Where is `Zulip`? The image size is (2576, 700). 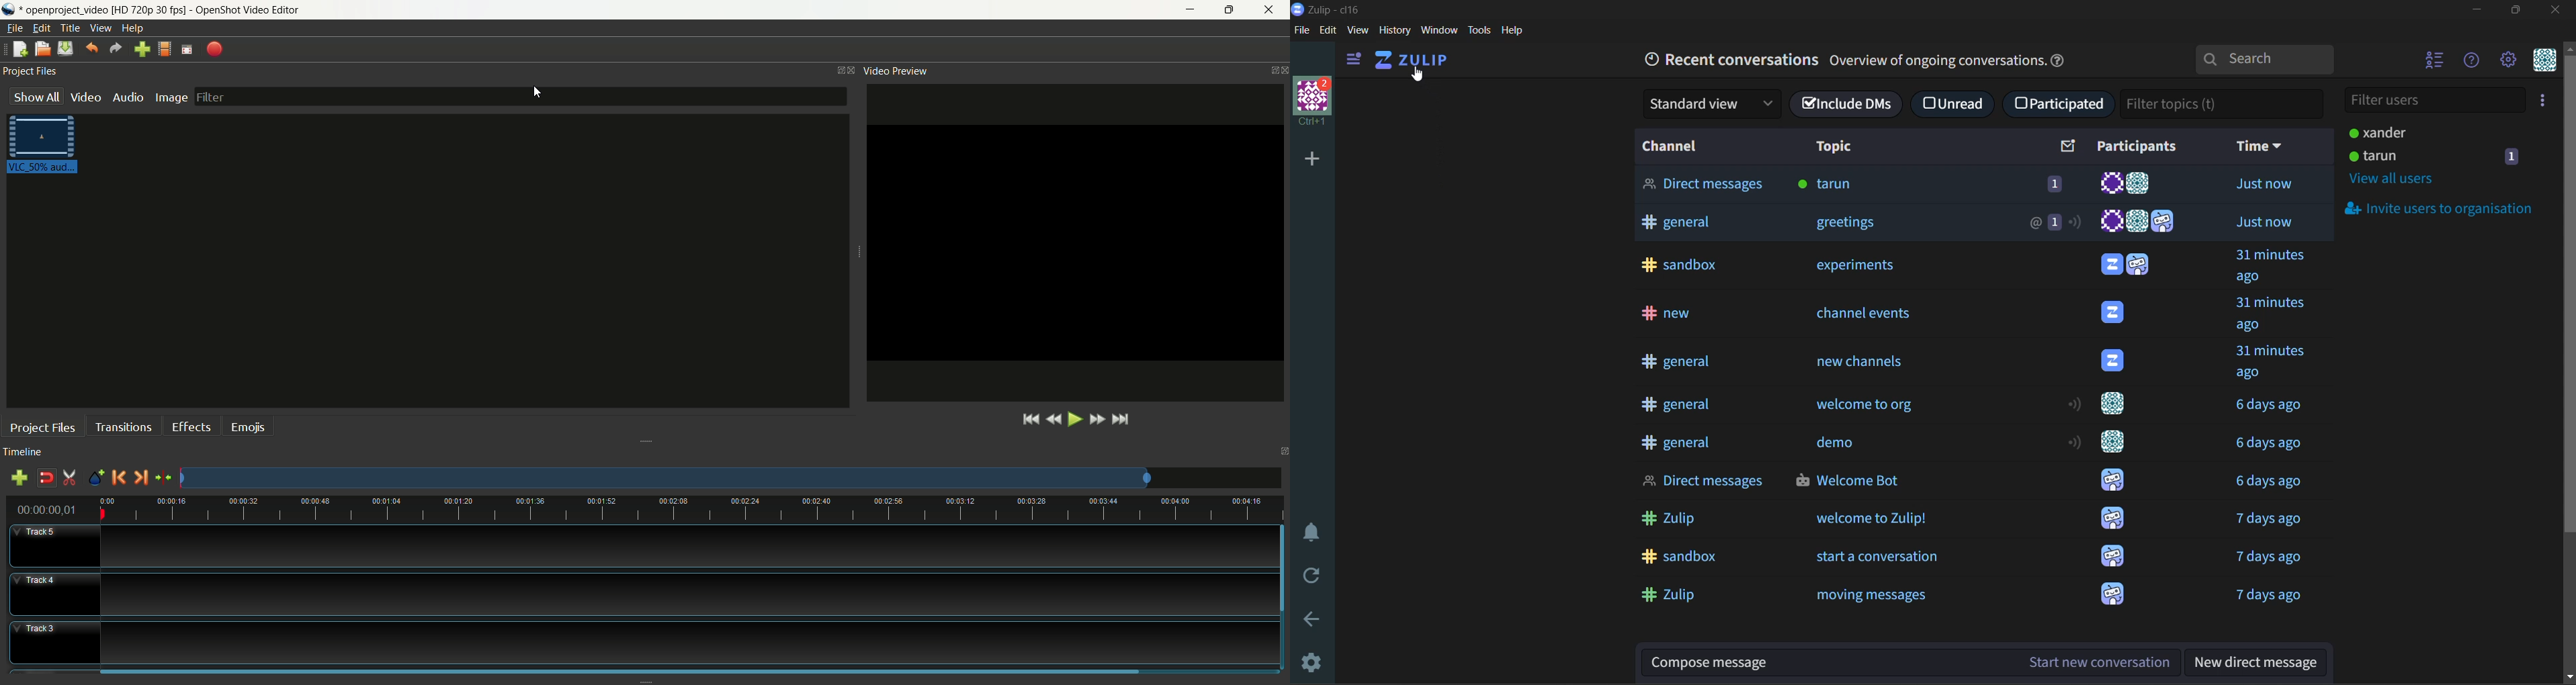 Zulip is located at coordinates (1672, 519).